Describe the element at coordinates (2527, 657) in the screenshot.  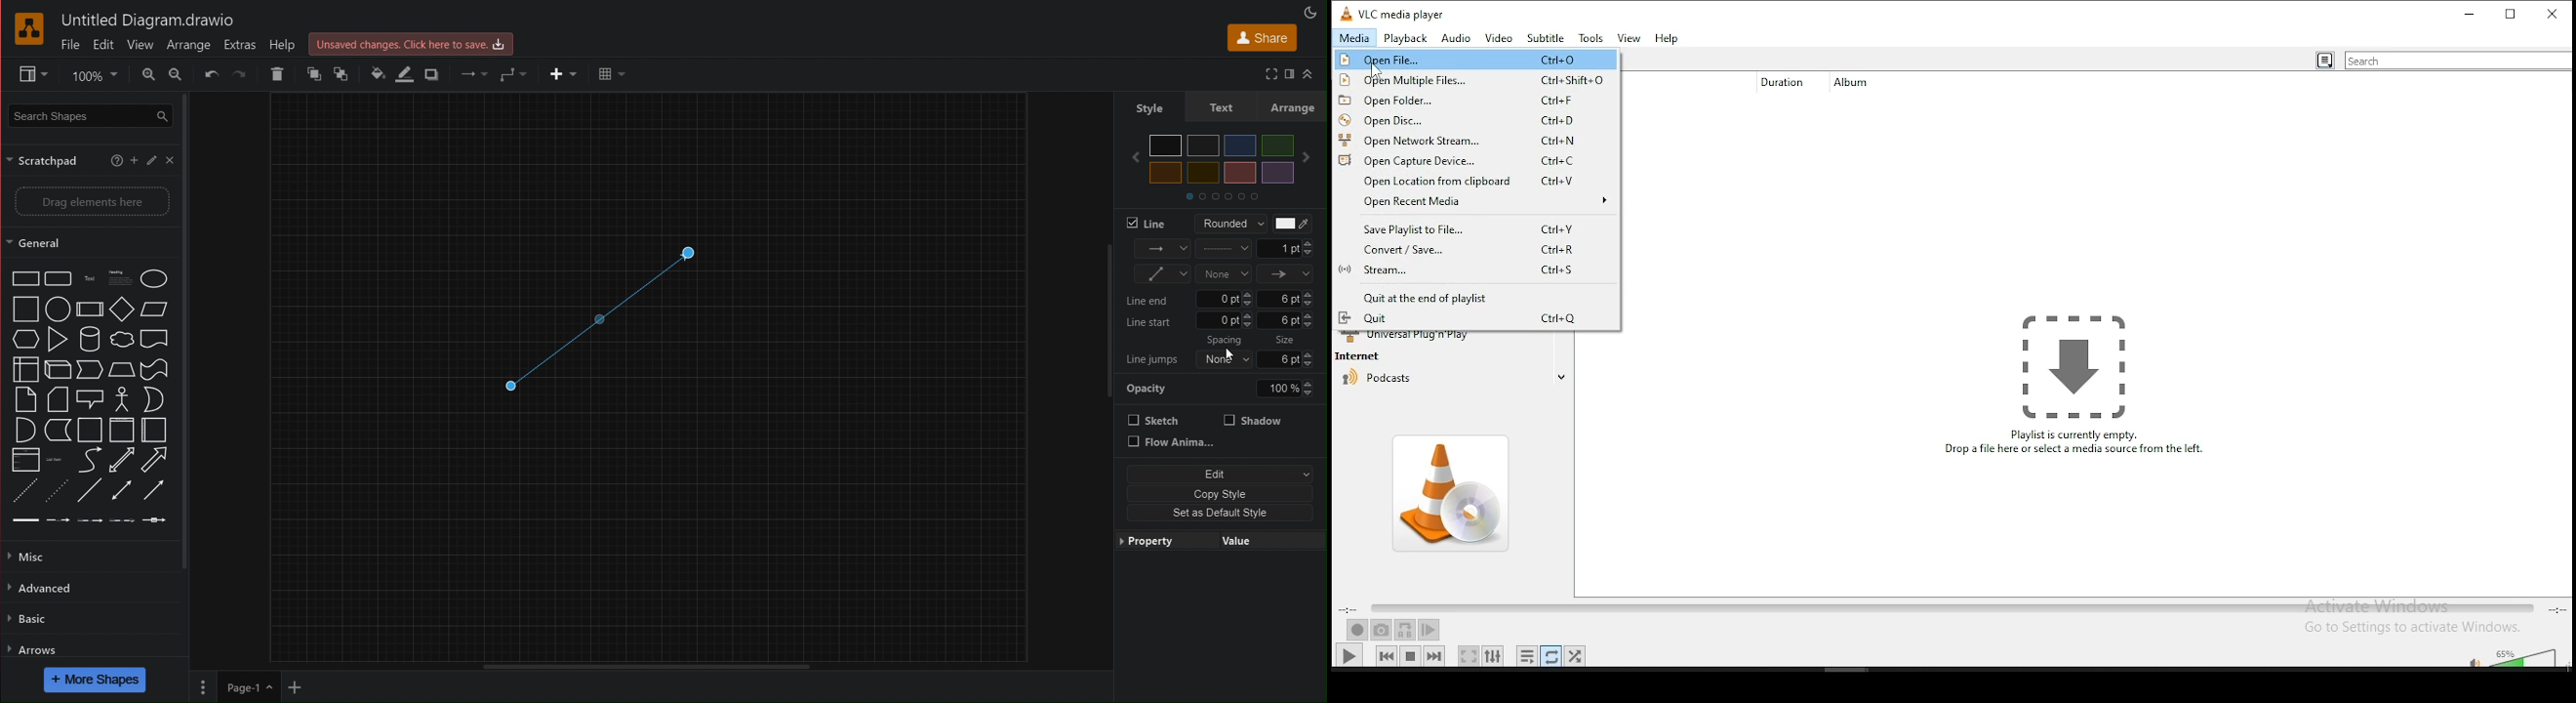
I see `volume` at that location.